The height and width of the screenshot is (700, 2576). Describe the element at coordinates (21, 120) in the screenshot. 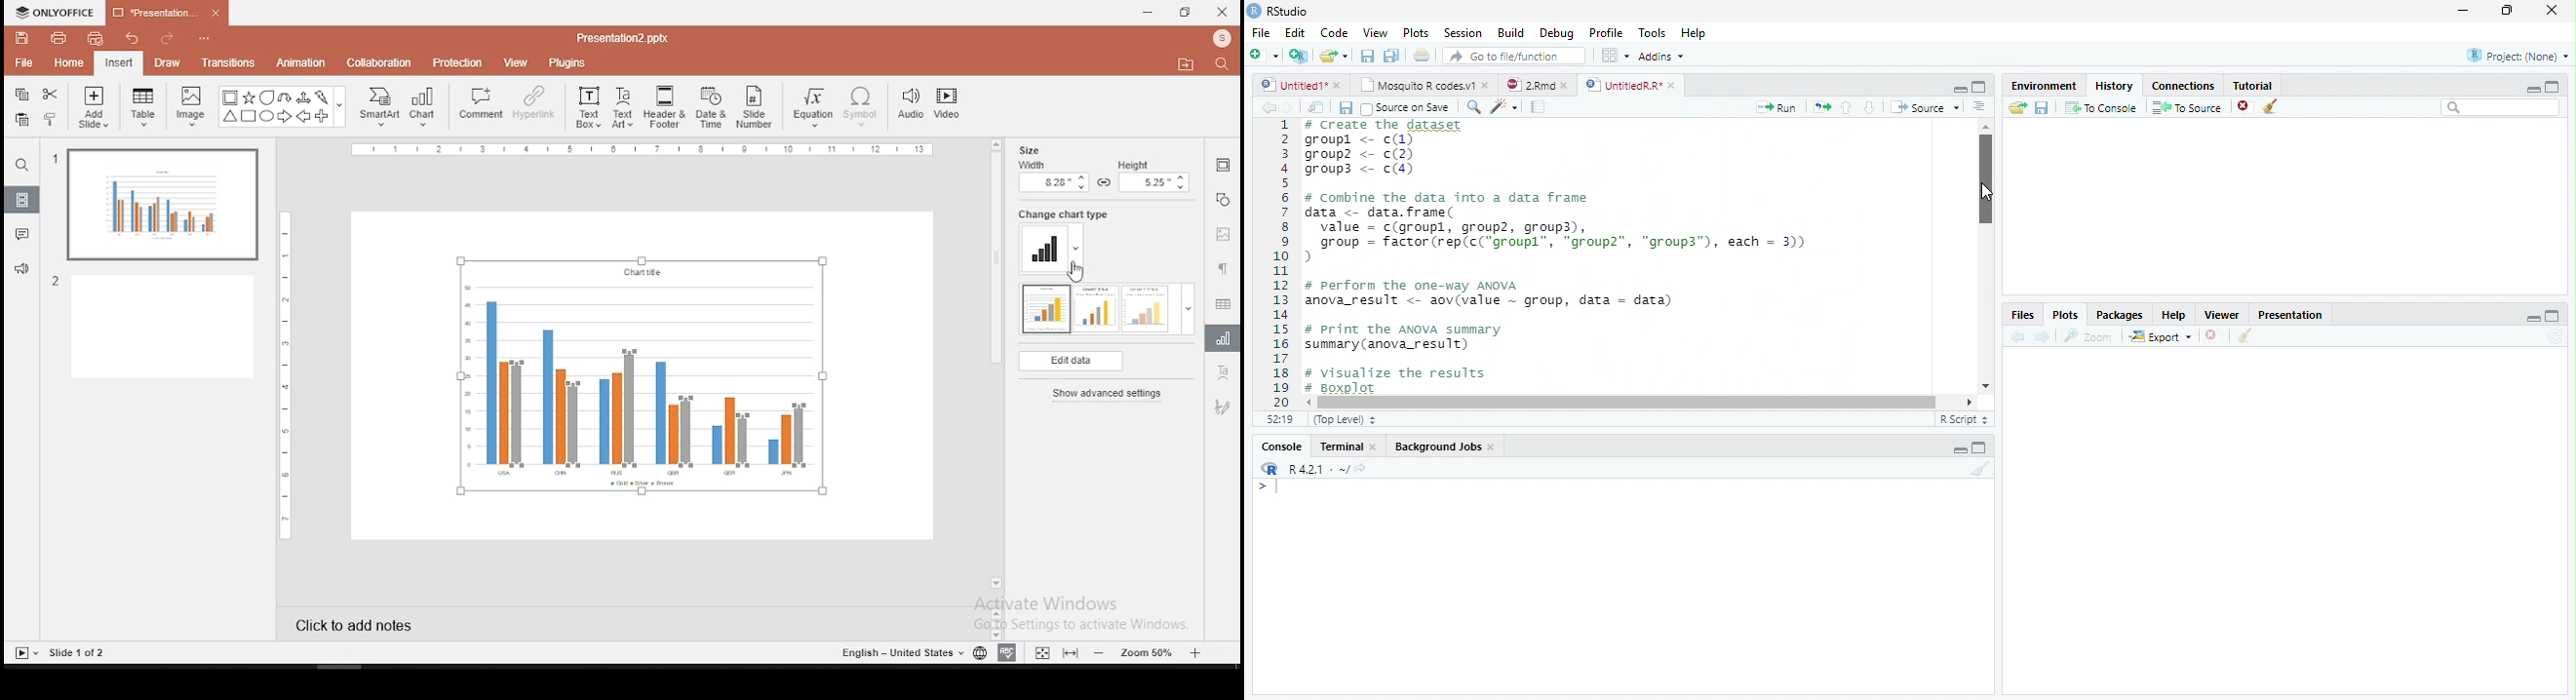

I see `paste` at that location.